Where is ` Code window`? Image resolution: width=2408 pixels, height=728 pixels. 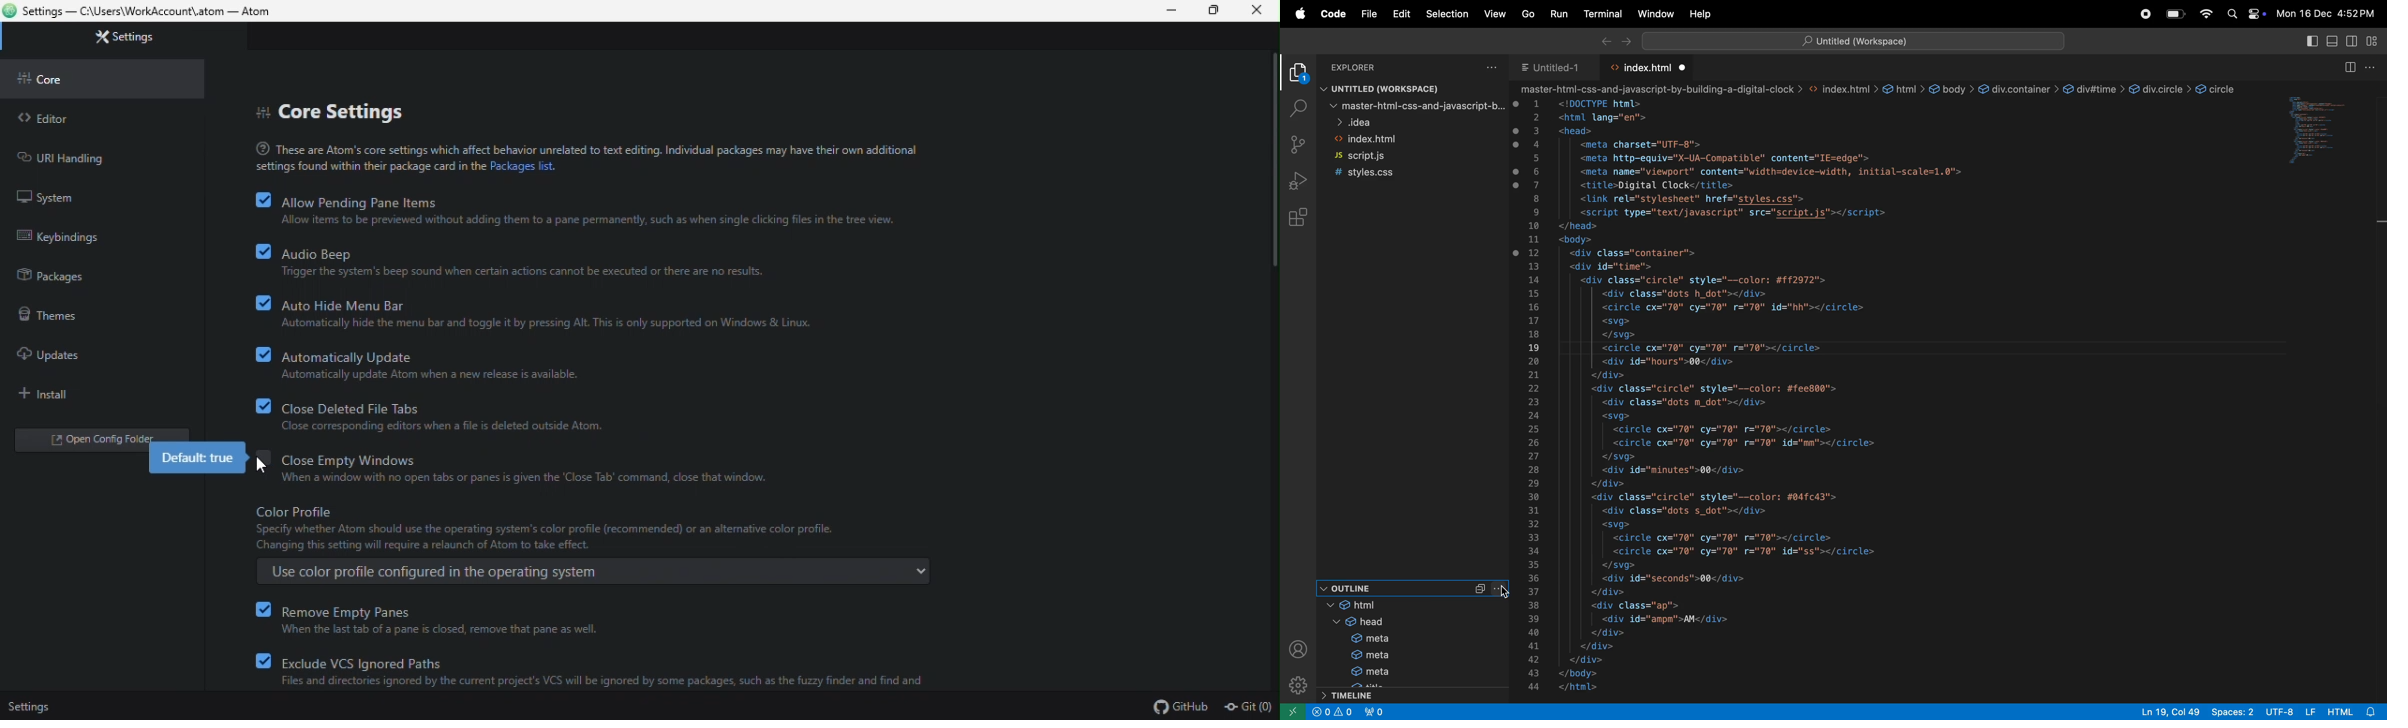
 Code window is located at coordinates (2328, 135).